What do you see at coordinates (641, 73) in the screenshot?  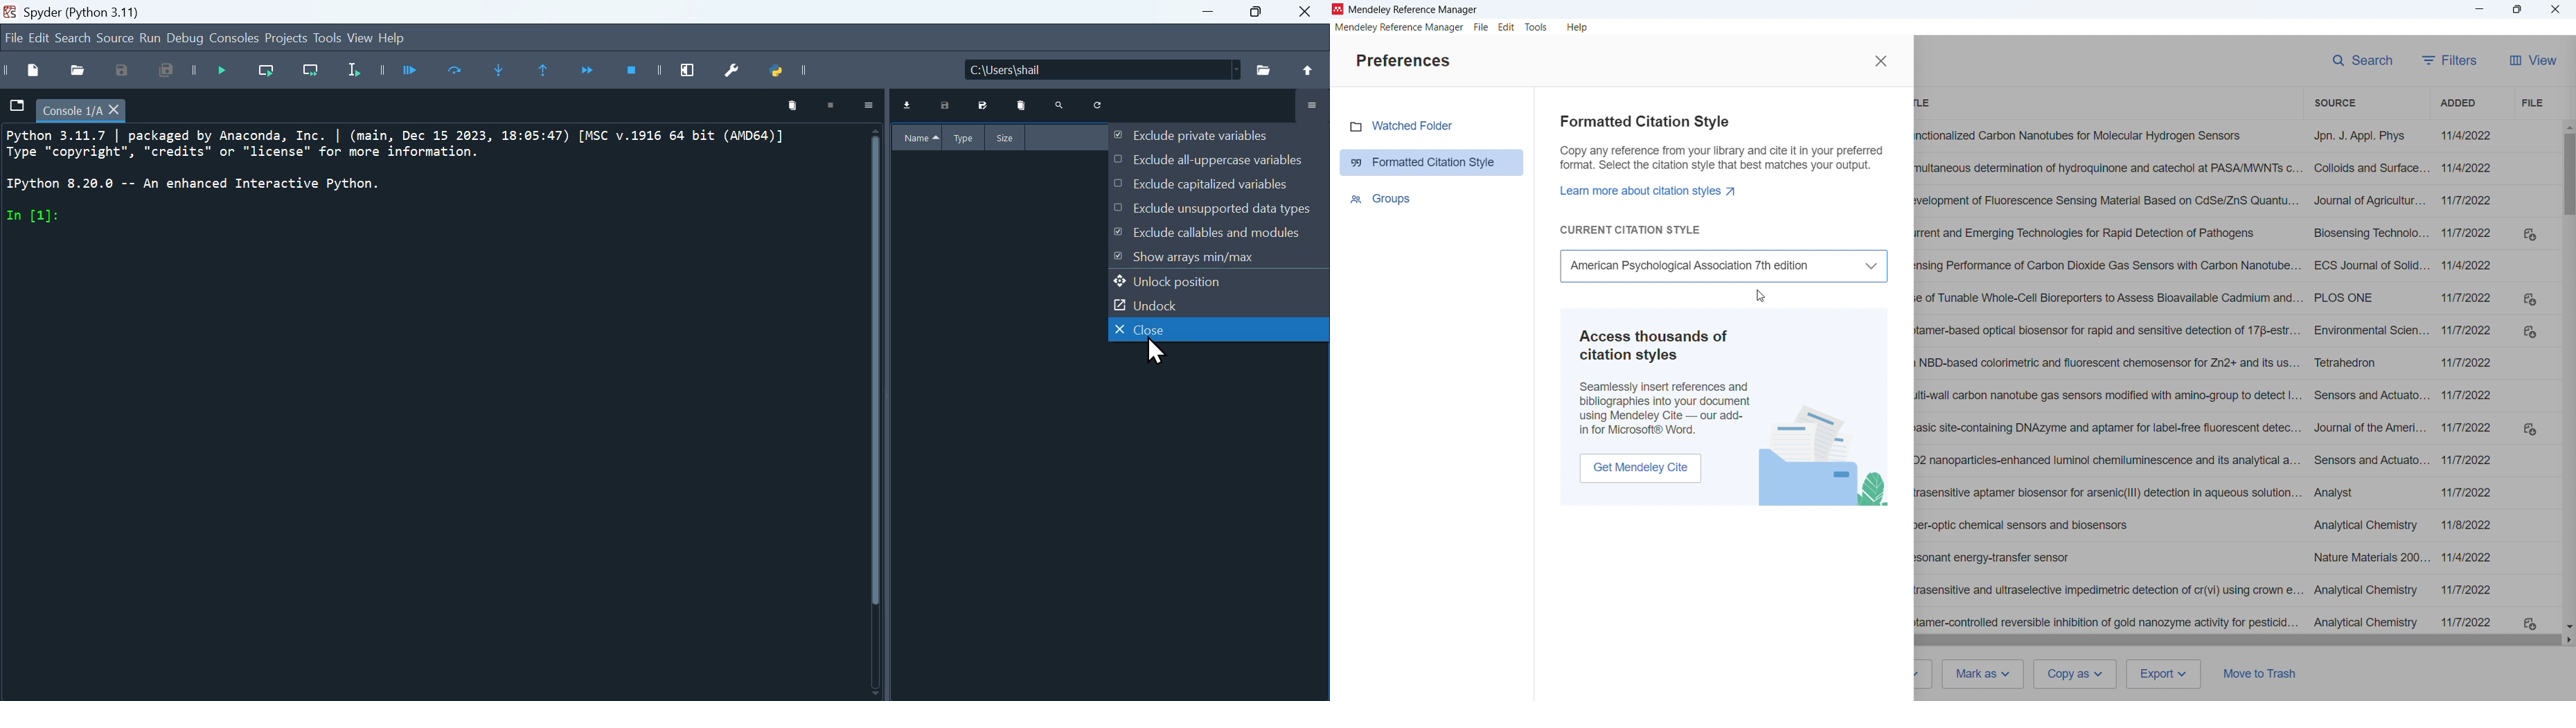 I see `Stop debugging` at bounding box center [641, 73].